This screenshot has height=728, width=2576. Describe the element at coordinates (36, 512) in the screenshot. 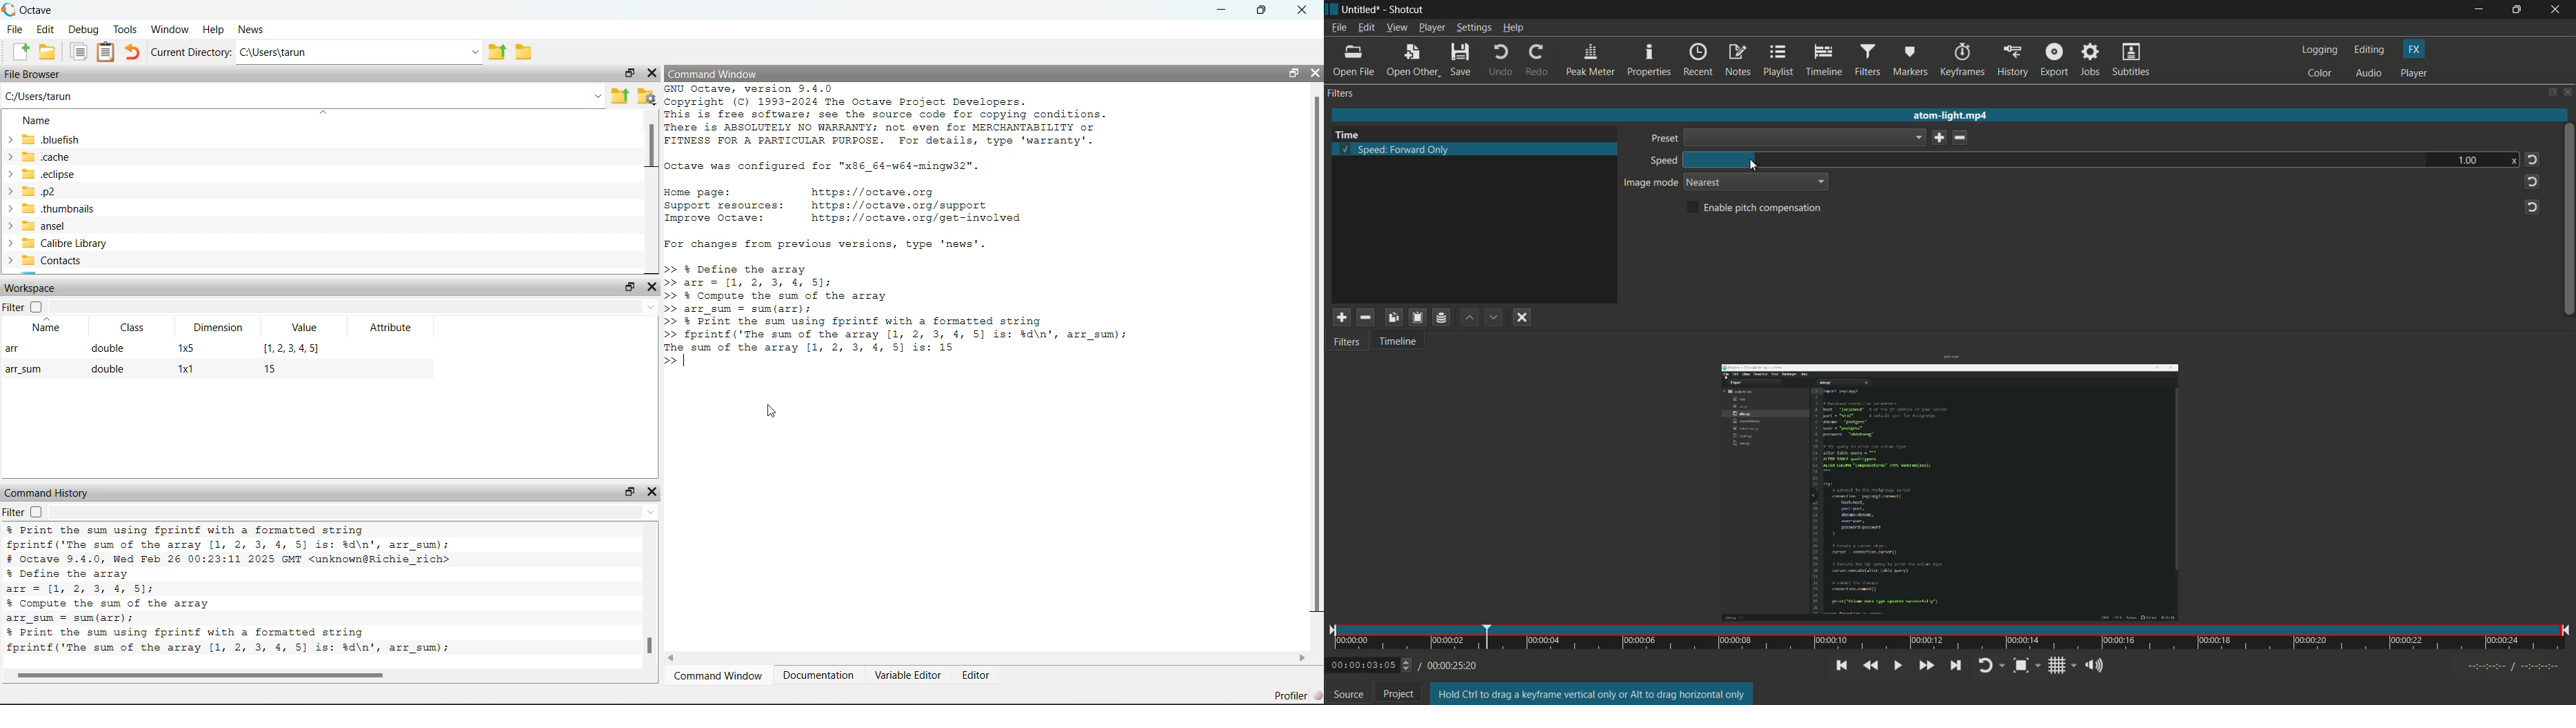

I see `Check box` at that location.